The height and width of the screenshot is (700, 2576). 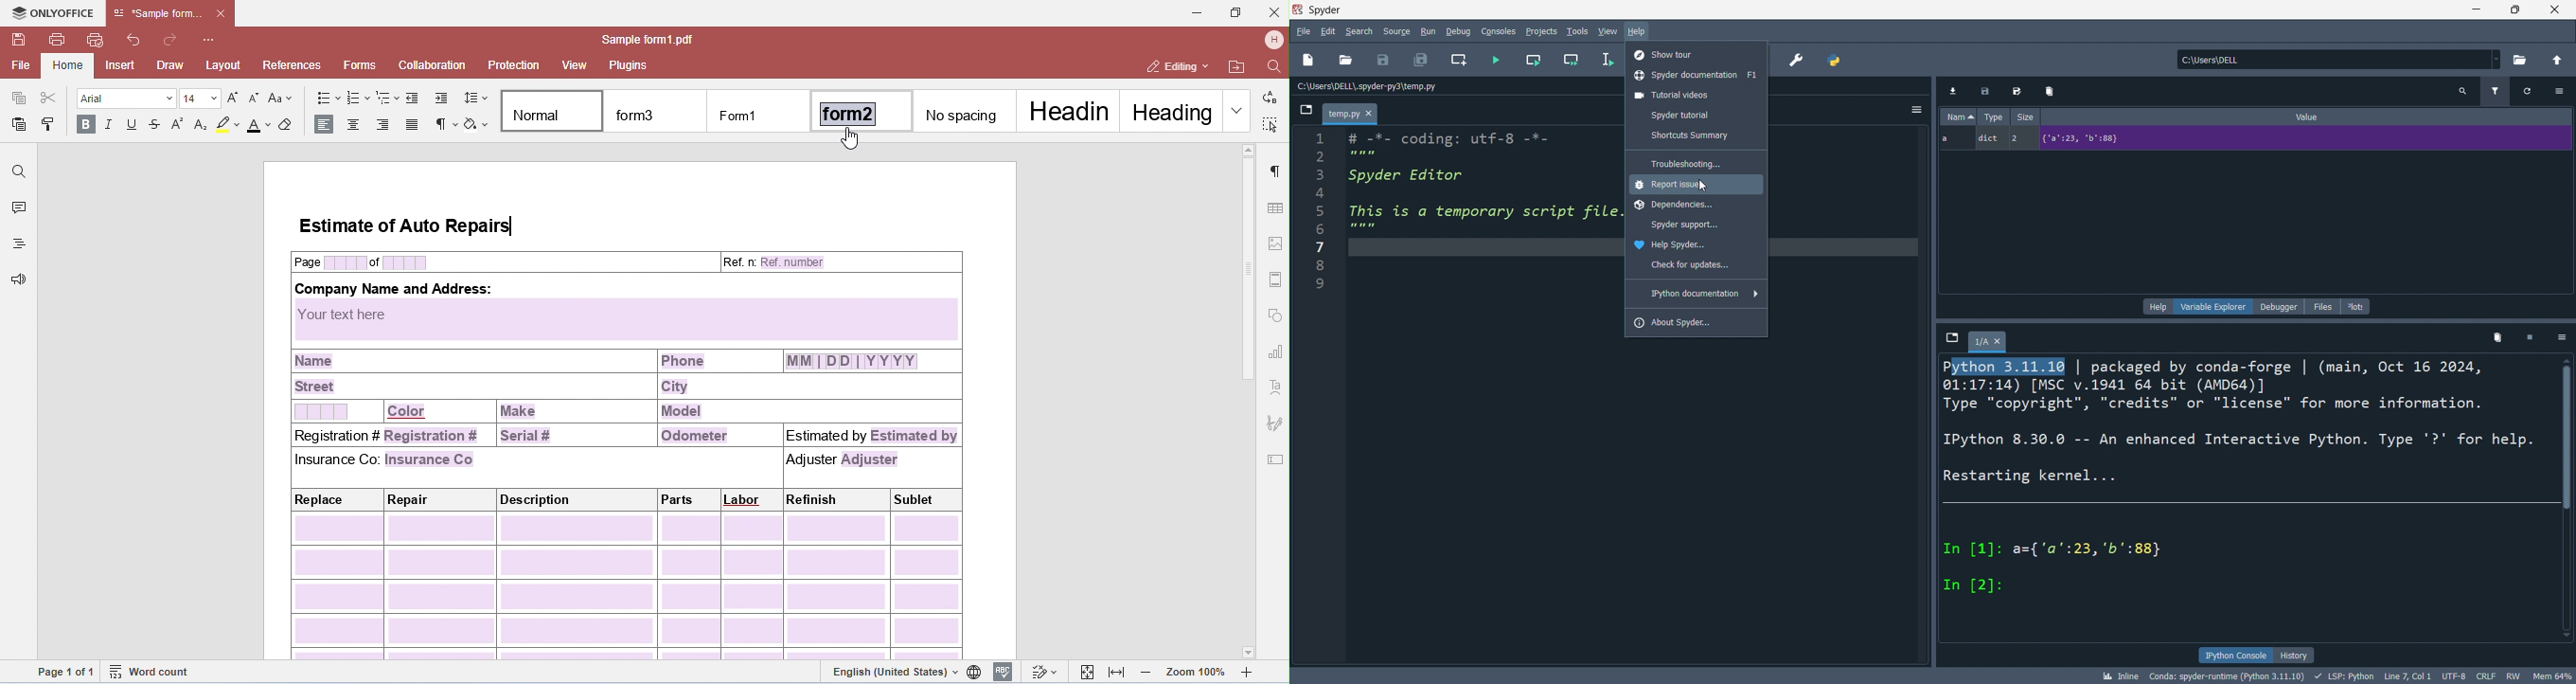 I want to click on File, so click(x=1952, y=338).